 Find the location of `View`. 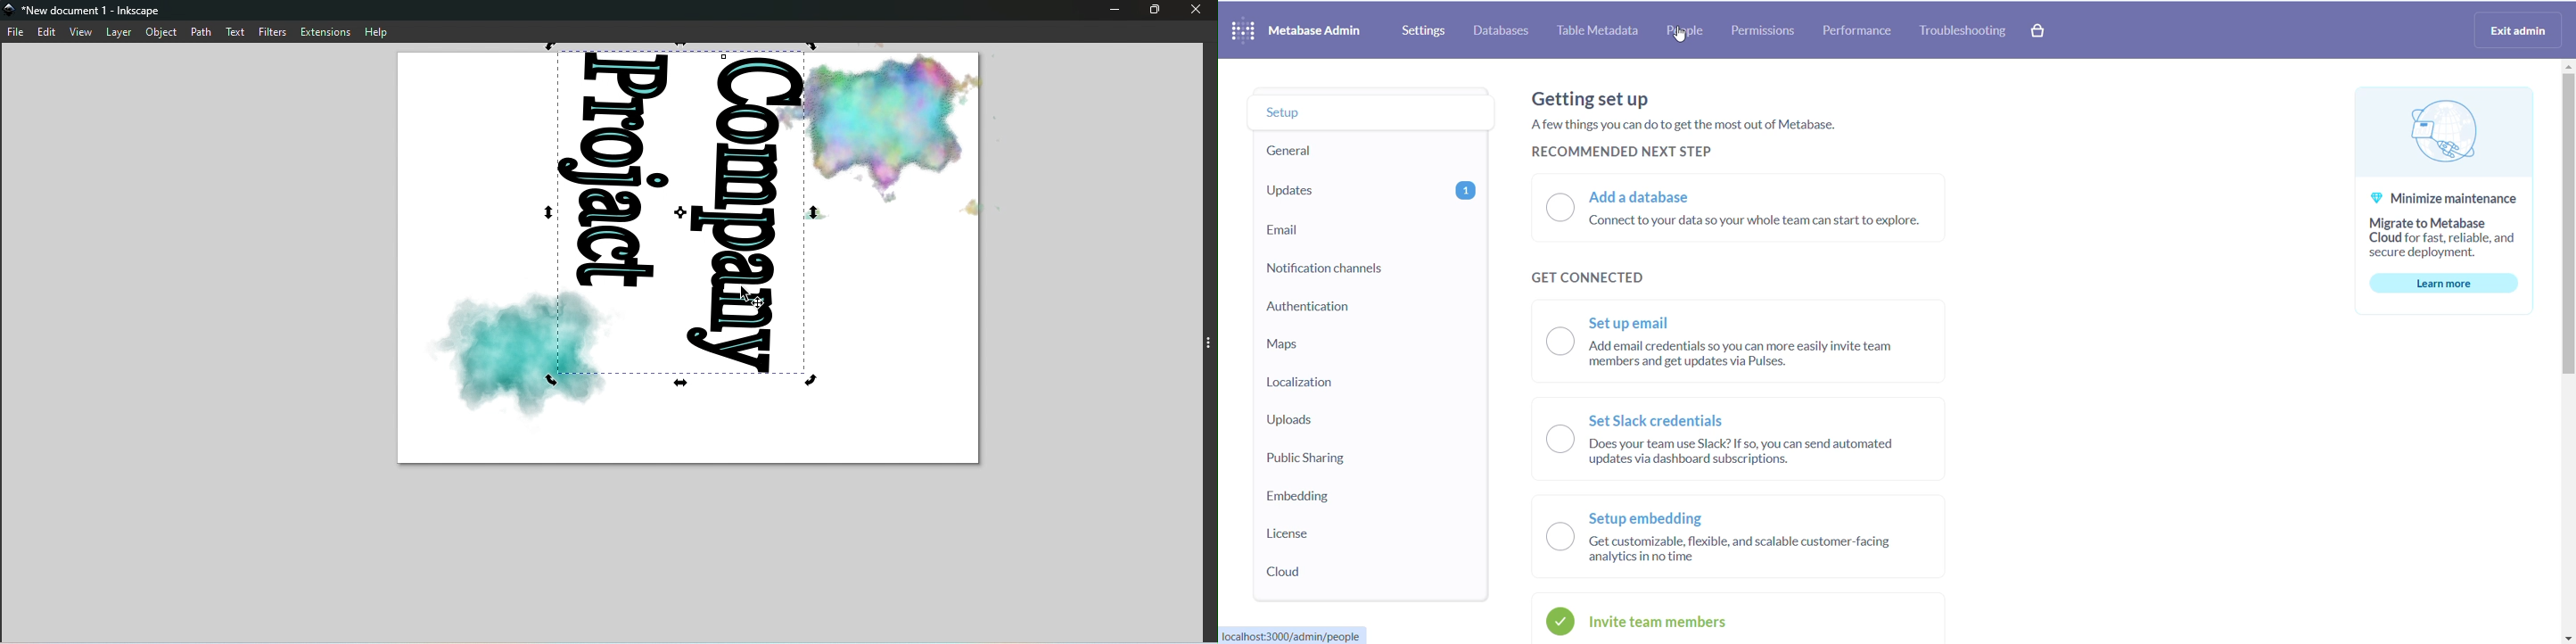

View is located at coordinates (81, 31).